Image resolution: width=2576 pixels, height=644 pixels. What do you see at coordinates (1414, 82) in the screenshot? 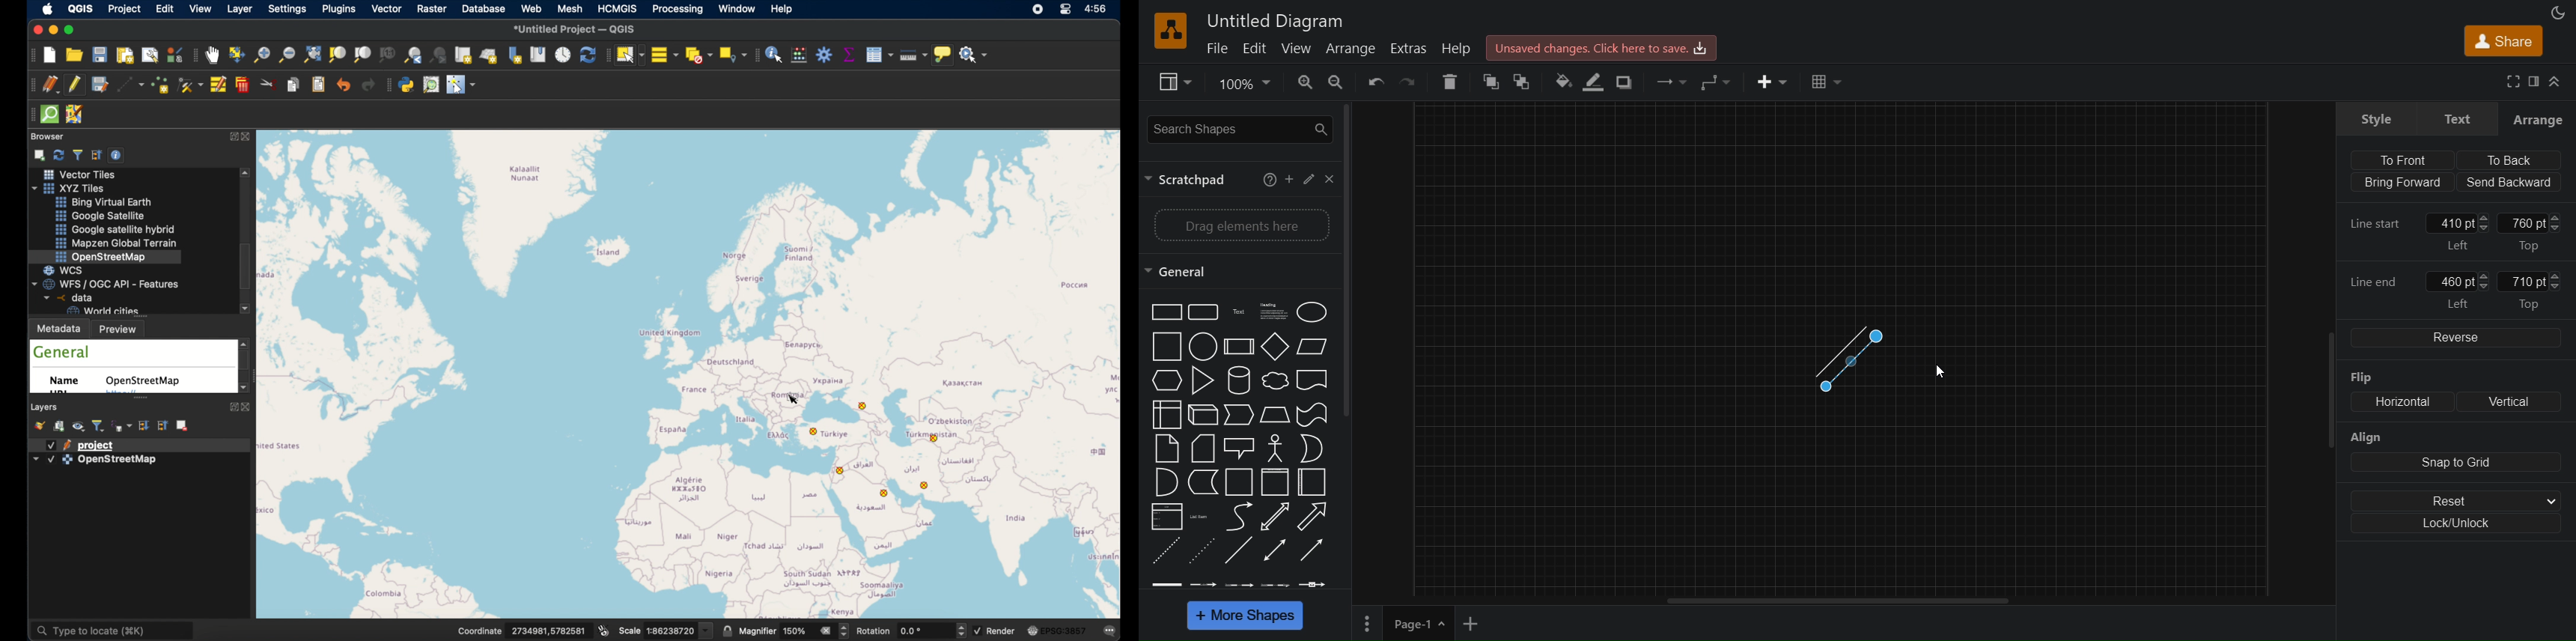
I see `redo` at bounding box center [1414, 82].